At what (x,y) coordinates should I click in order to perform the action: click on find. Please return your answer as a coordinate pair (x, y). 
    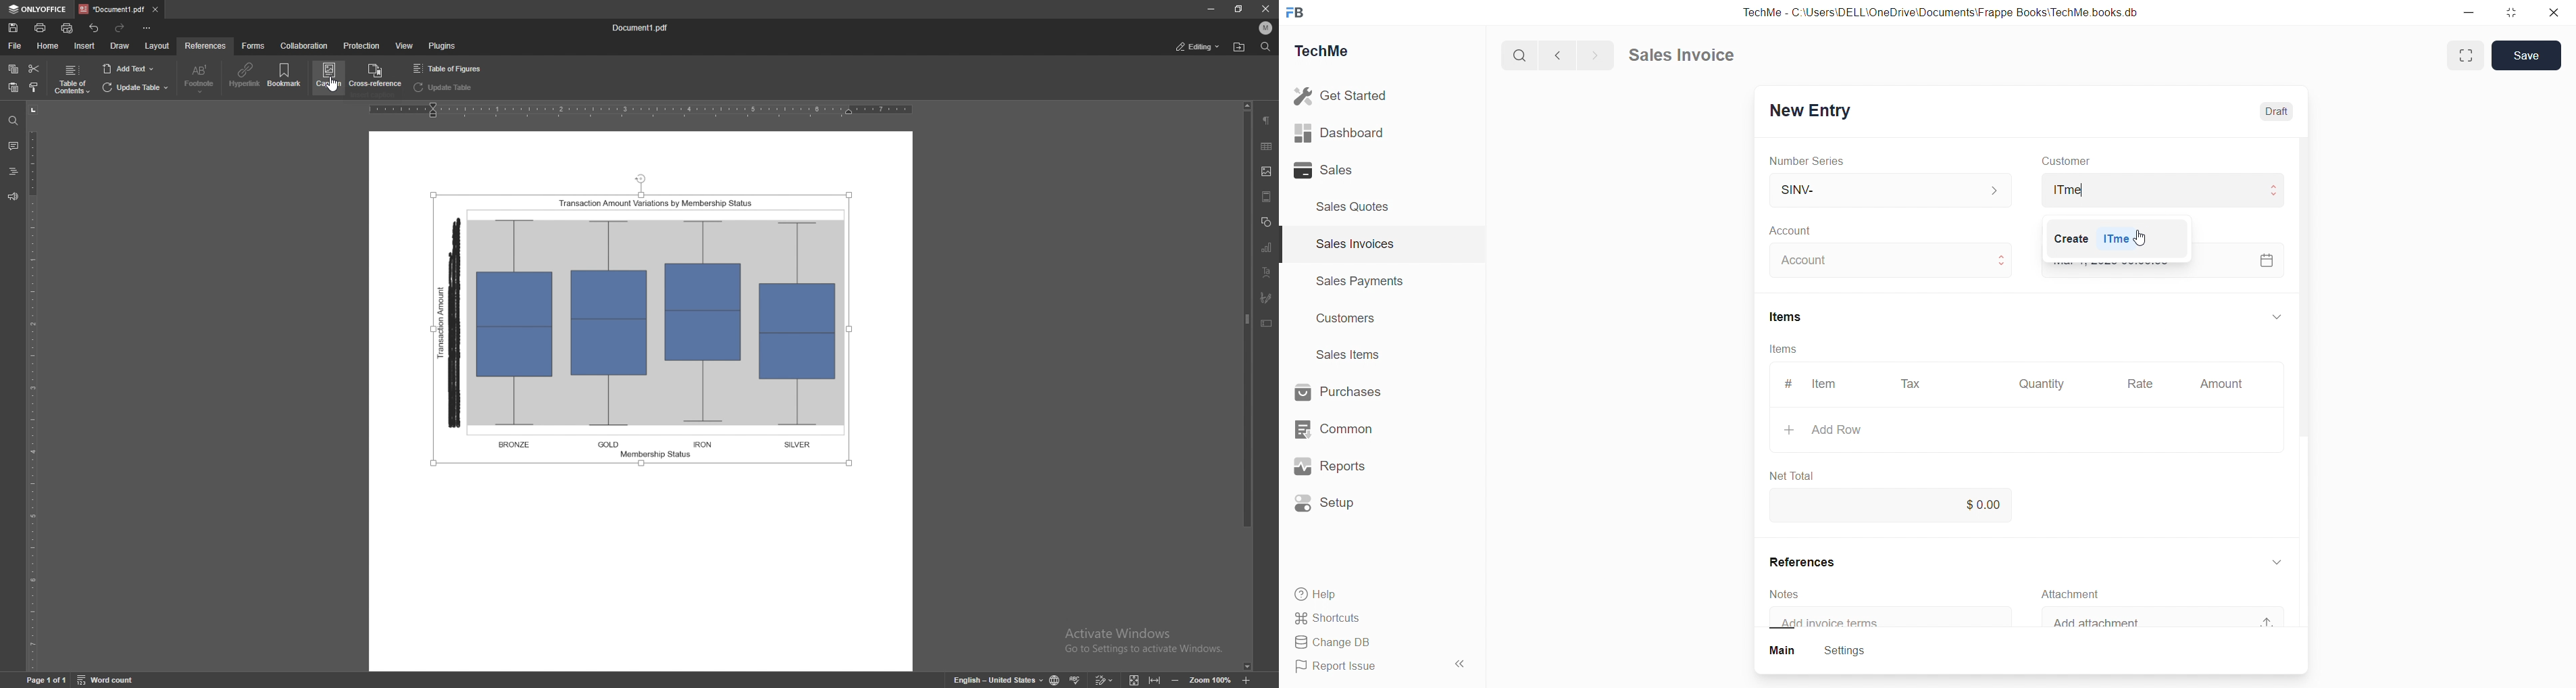
    Looking at the image, I should click on (1265, 47).